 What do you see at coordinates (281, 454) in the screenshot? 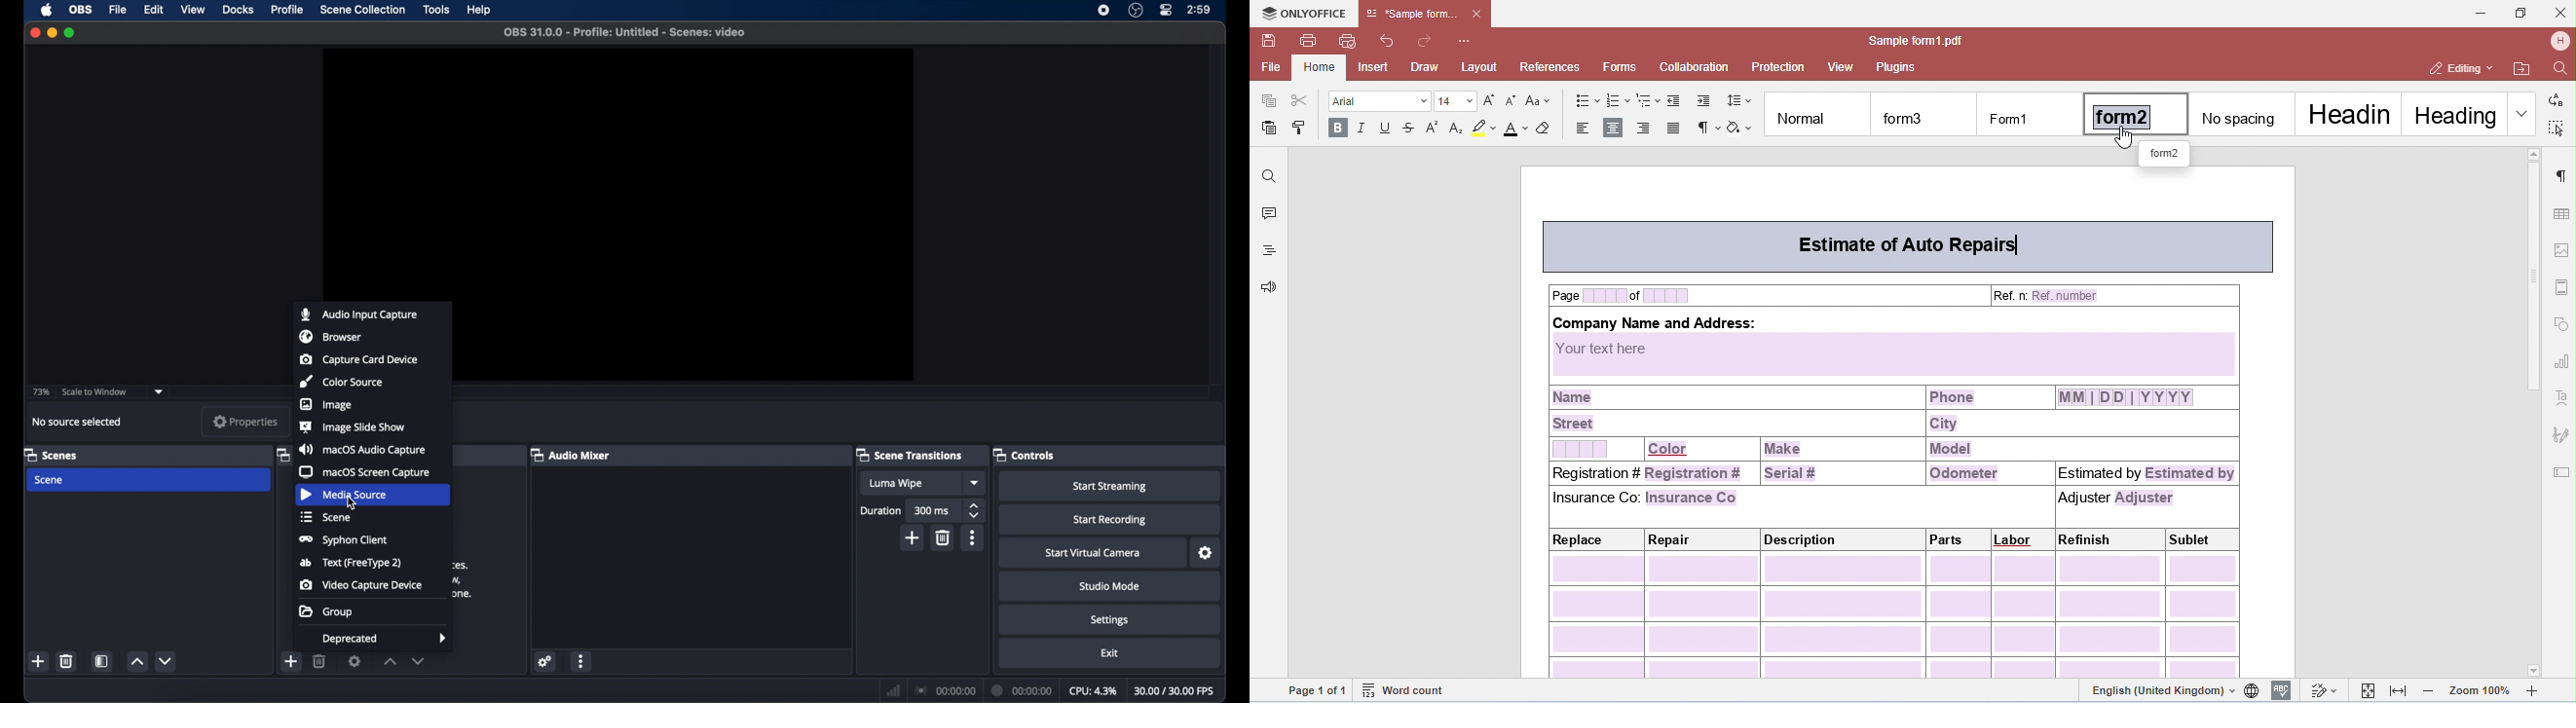
I see `obscure label` at bounding box center [281, 454].